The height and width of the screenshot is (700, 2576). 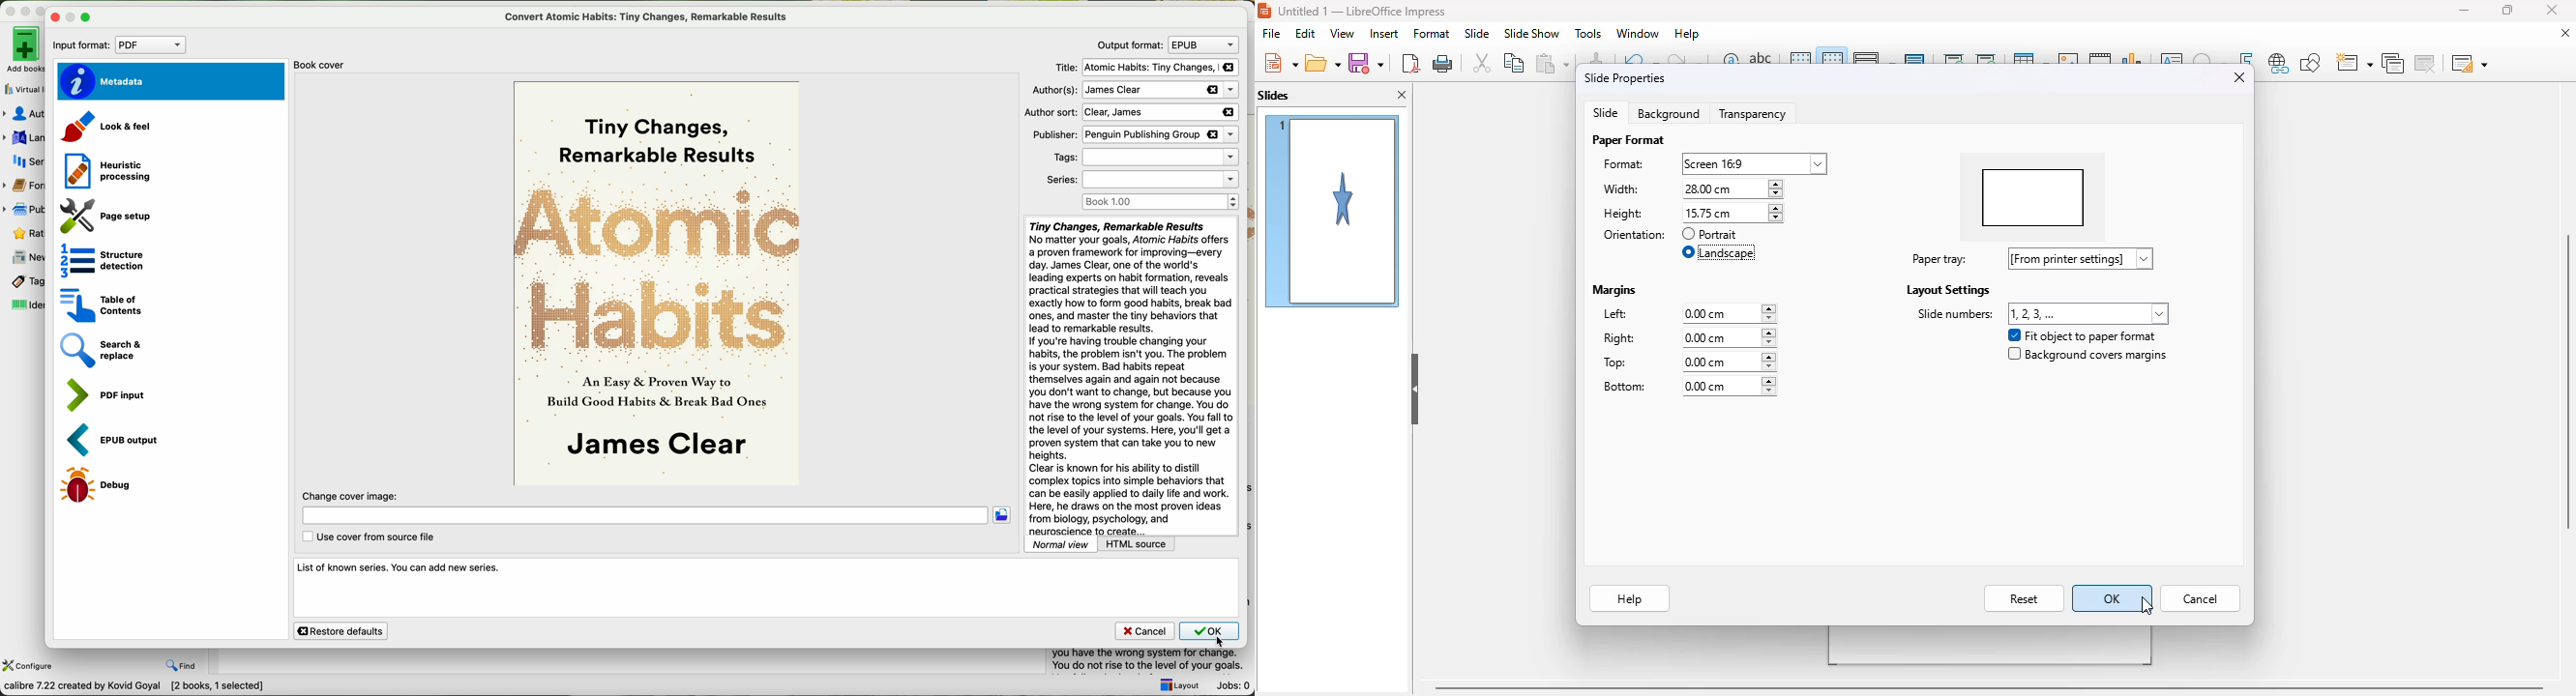 What do you see at coordinates (1625, 77) in the screenshot?
I see `slide properties` at bounding box center [1625, 77].